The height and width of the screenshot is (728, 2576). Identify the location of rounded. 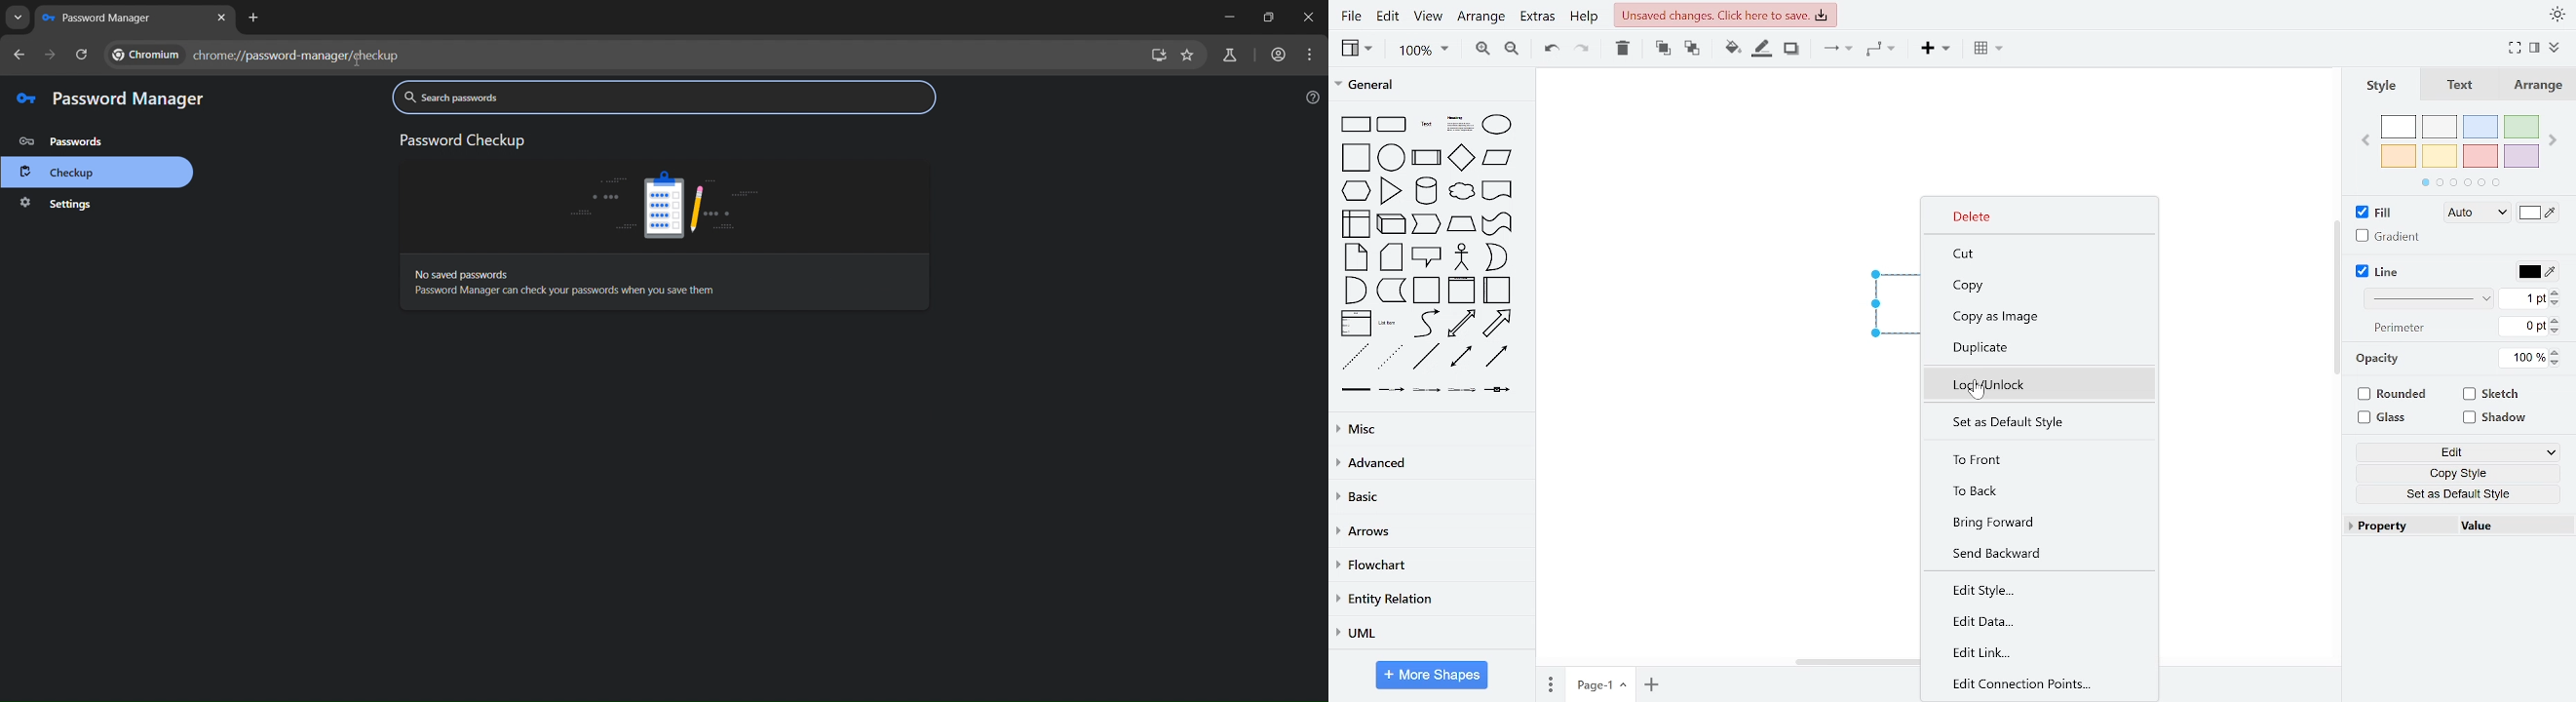
(2392, 394).